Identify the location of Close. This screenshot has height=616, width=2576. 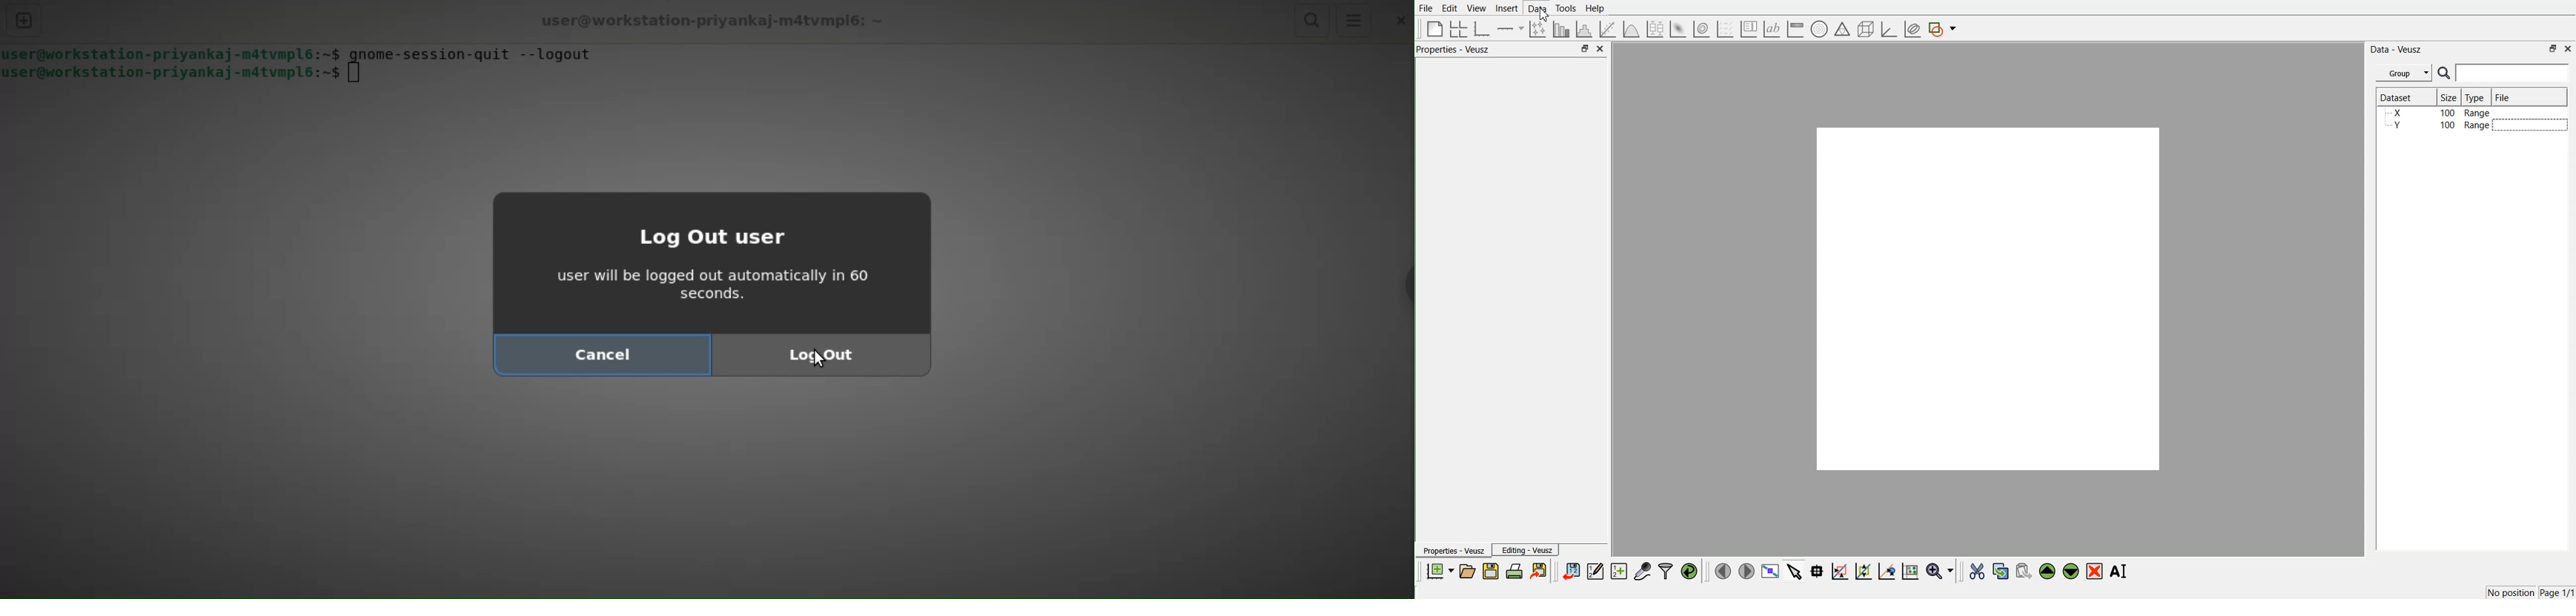
(1601, 48).